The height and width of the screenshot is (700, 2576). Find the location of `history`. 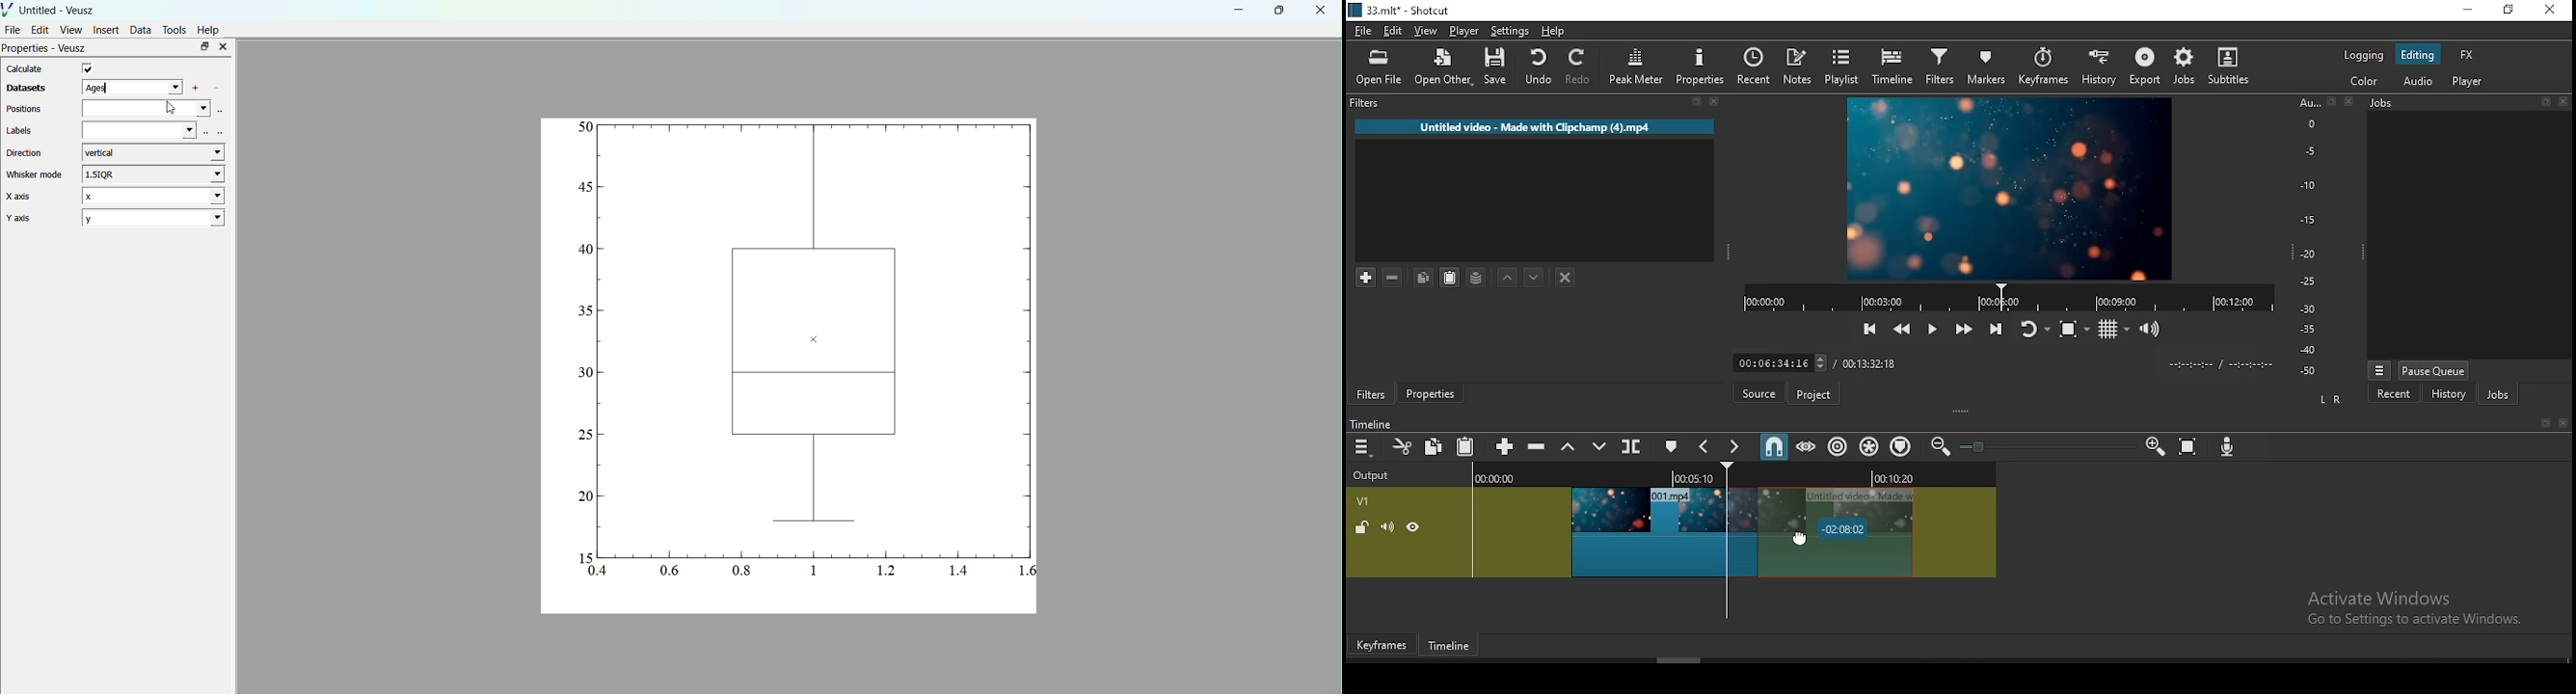

history is located at coordinates (2447, 394).